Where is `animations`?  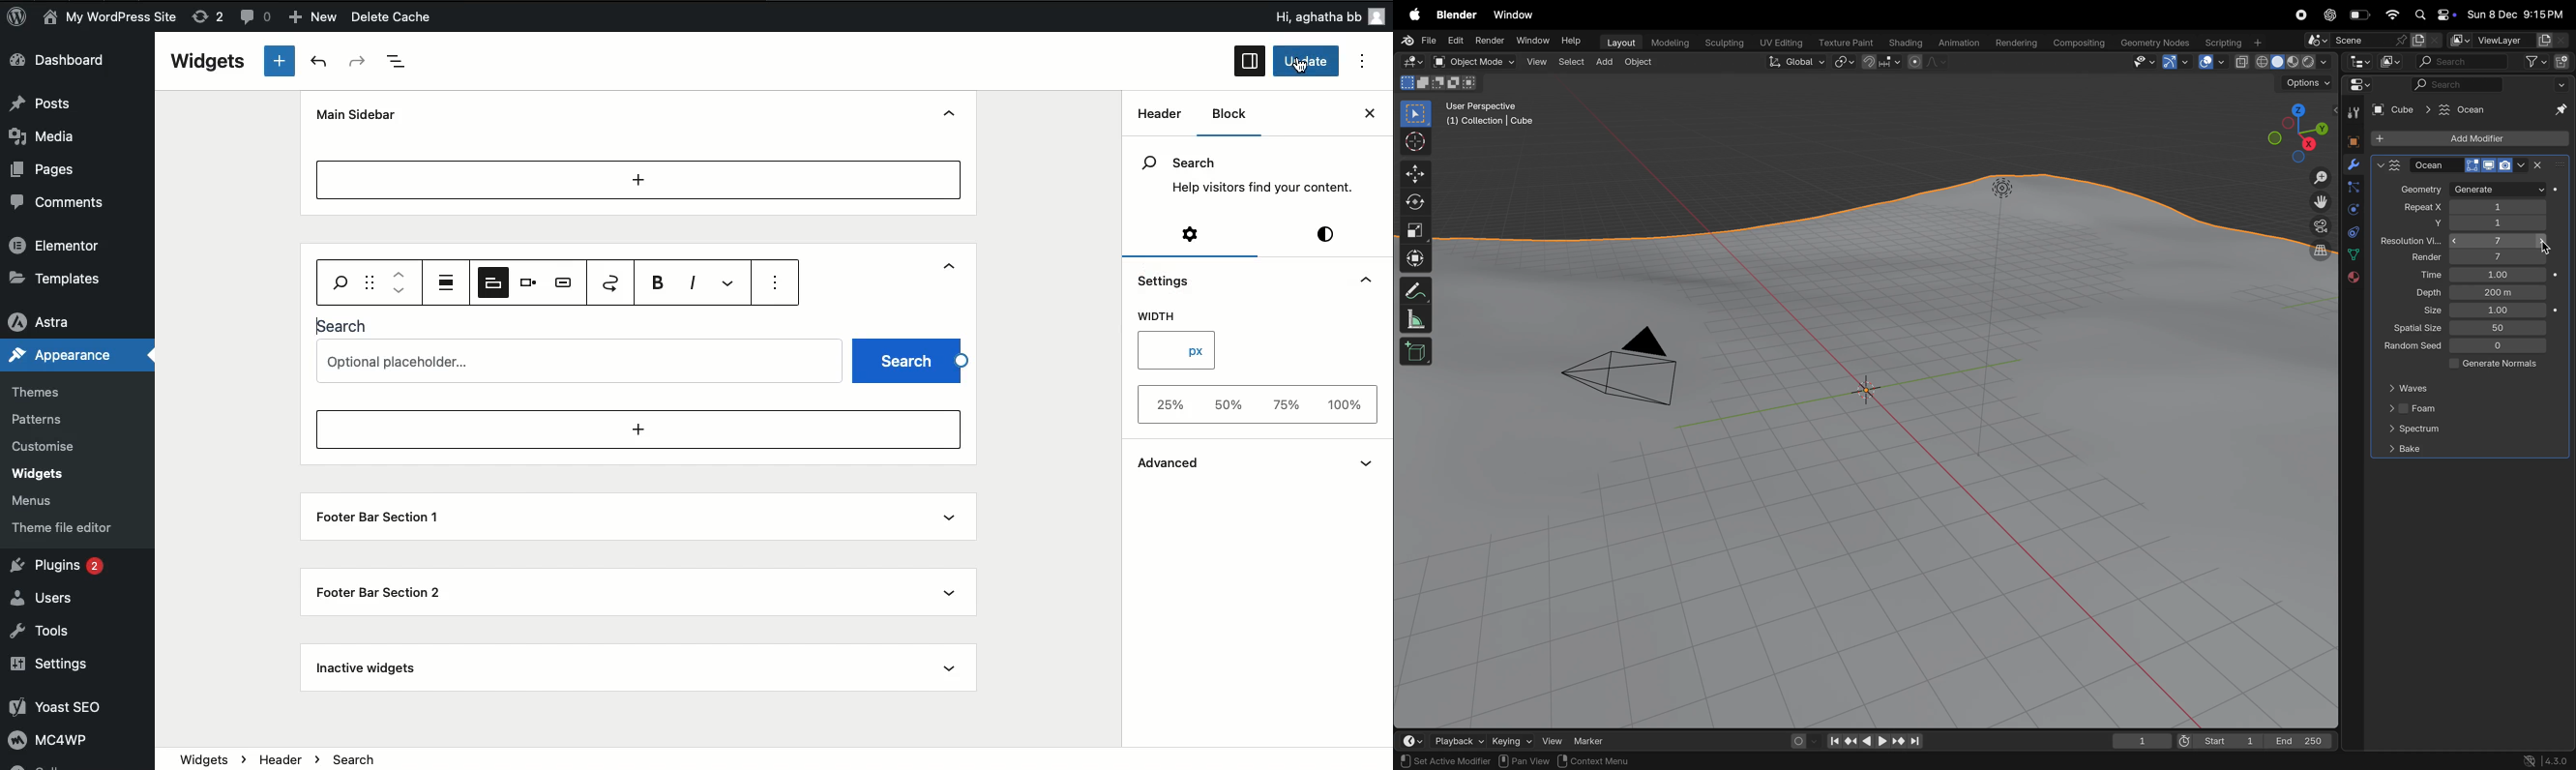 animations is located at coordinates (1958, 43).